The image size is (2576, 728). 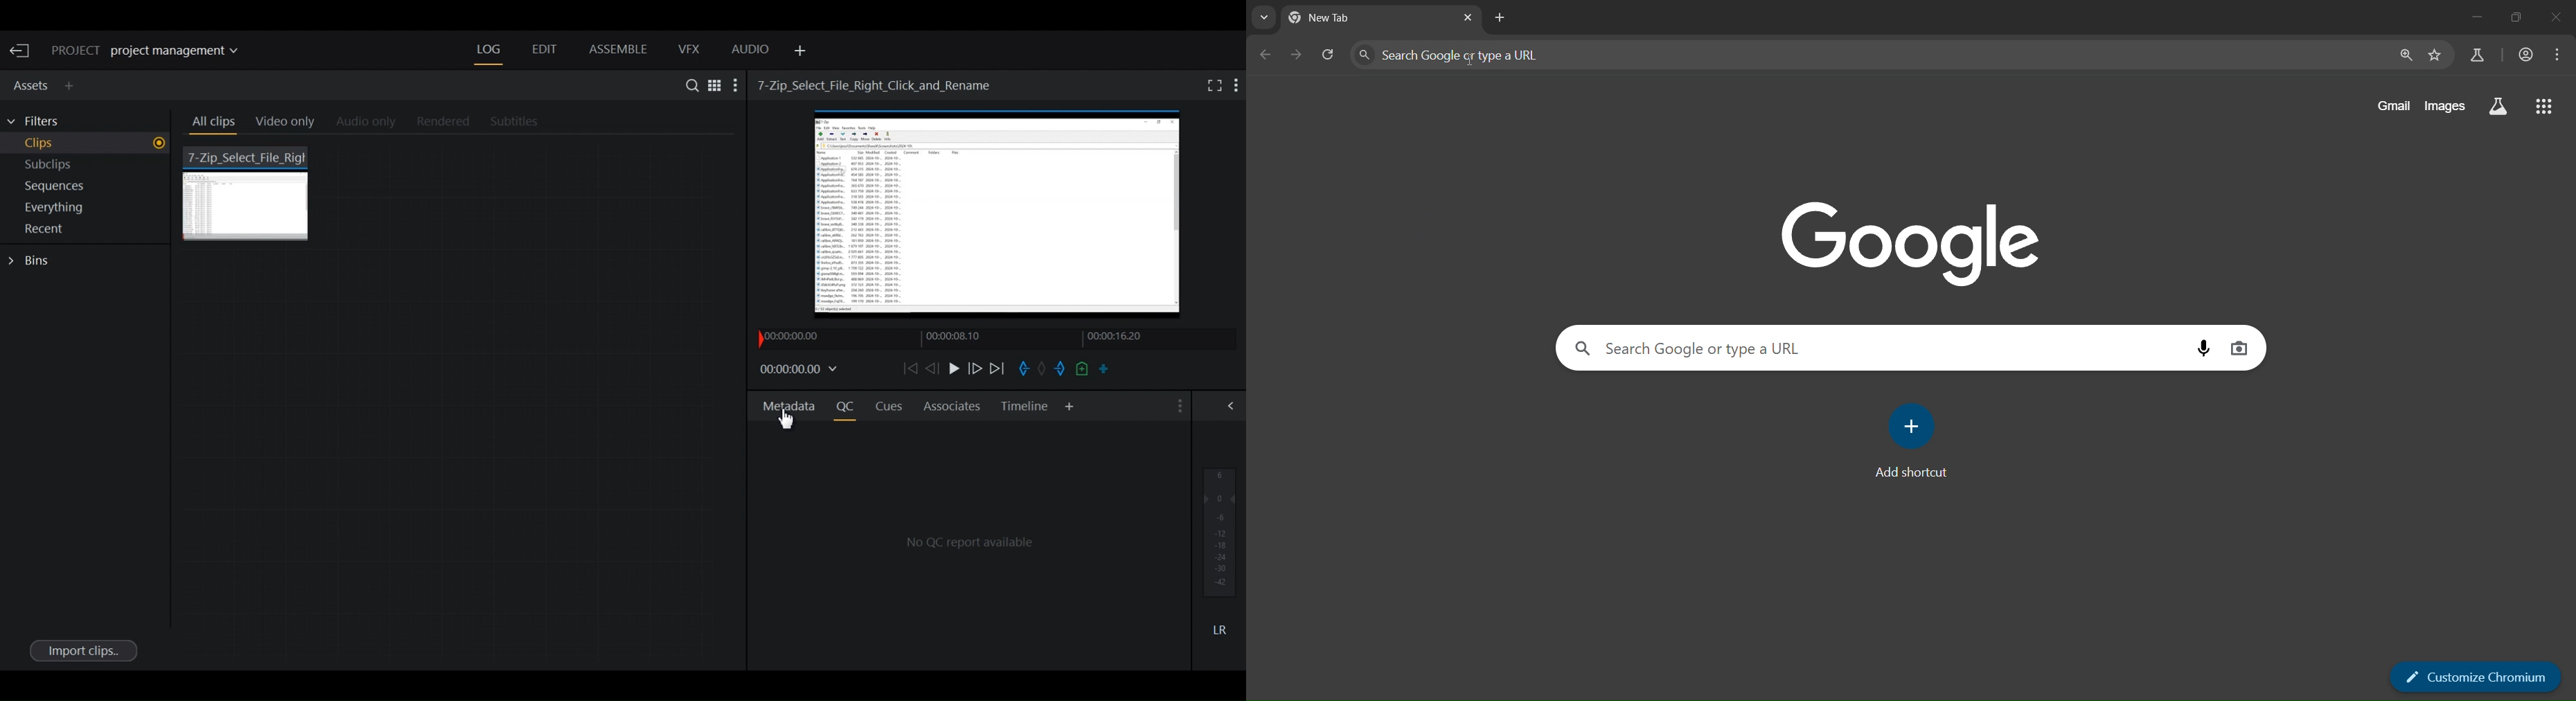 What do you see at coordinates (787, 417) in the screenshot?
I see `Cursor` at bounding box center [787, 417].